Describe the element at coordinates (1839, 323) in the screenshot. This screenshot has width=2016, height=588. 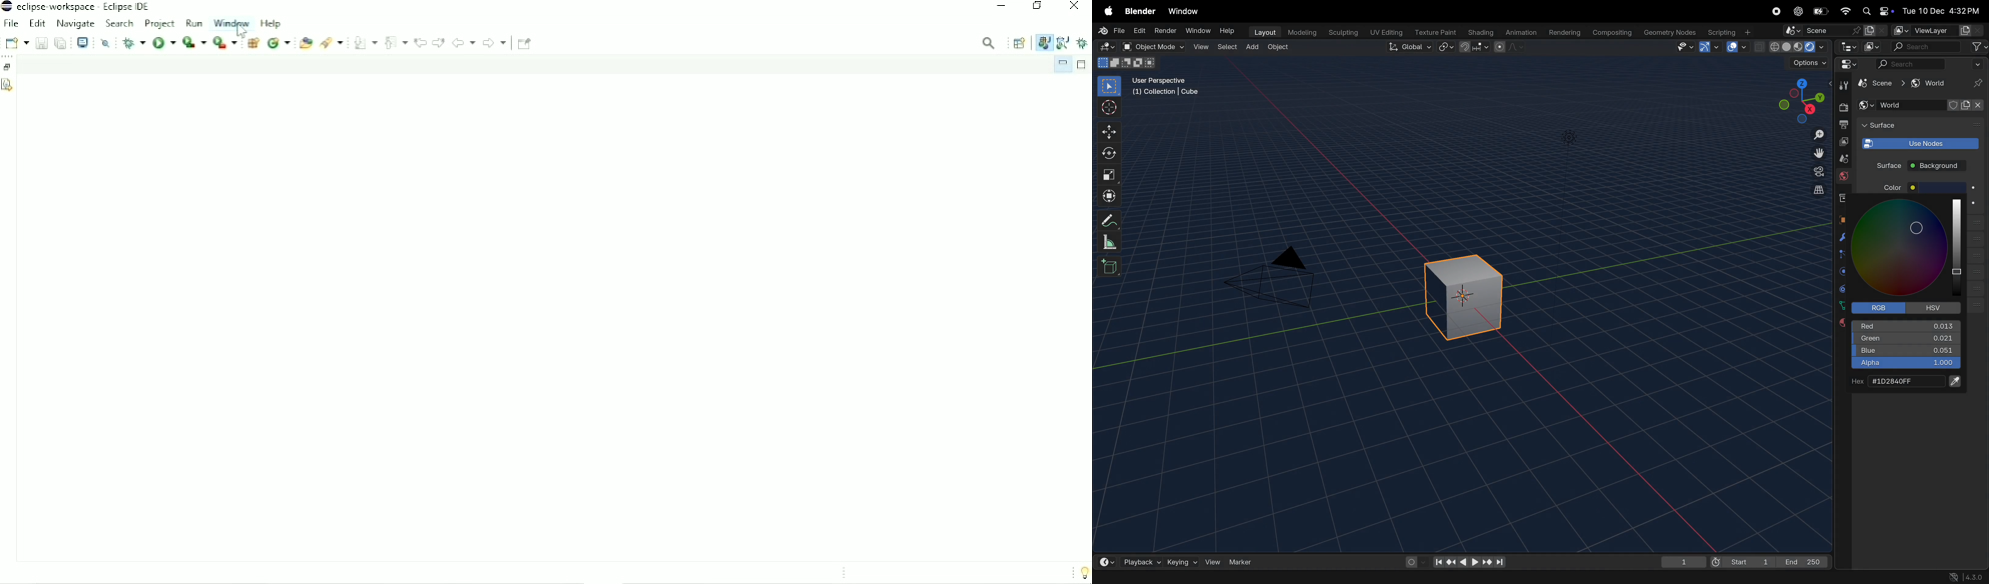
I see `material` at that location.